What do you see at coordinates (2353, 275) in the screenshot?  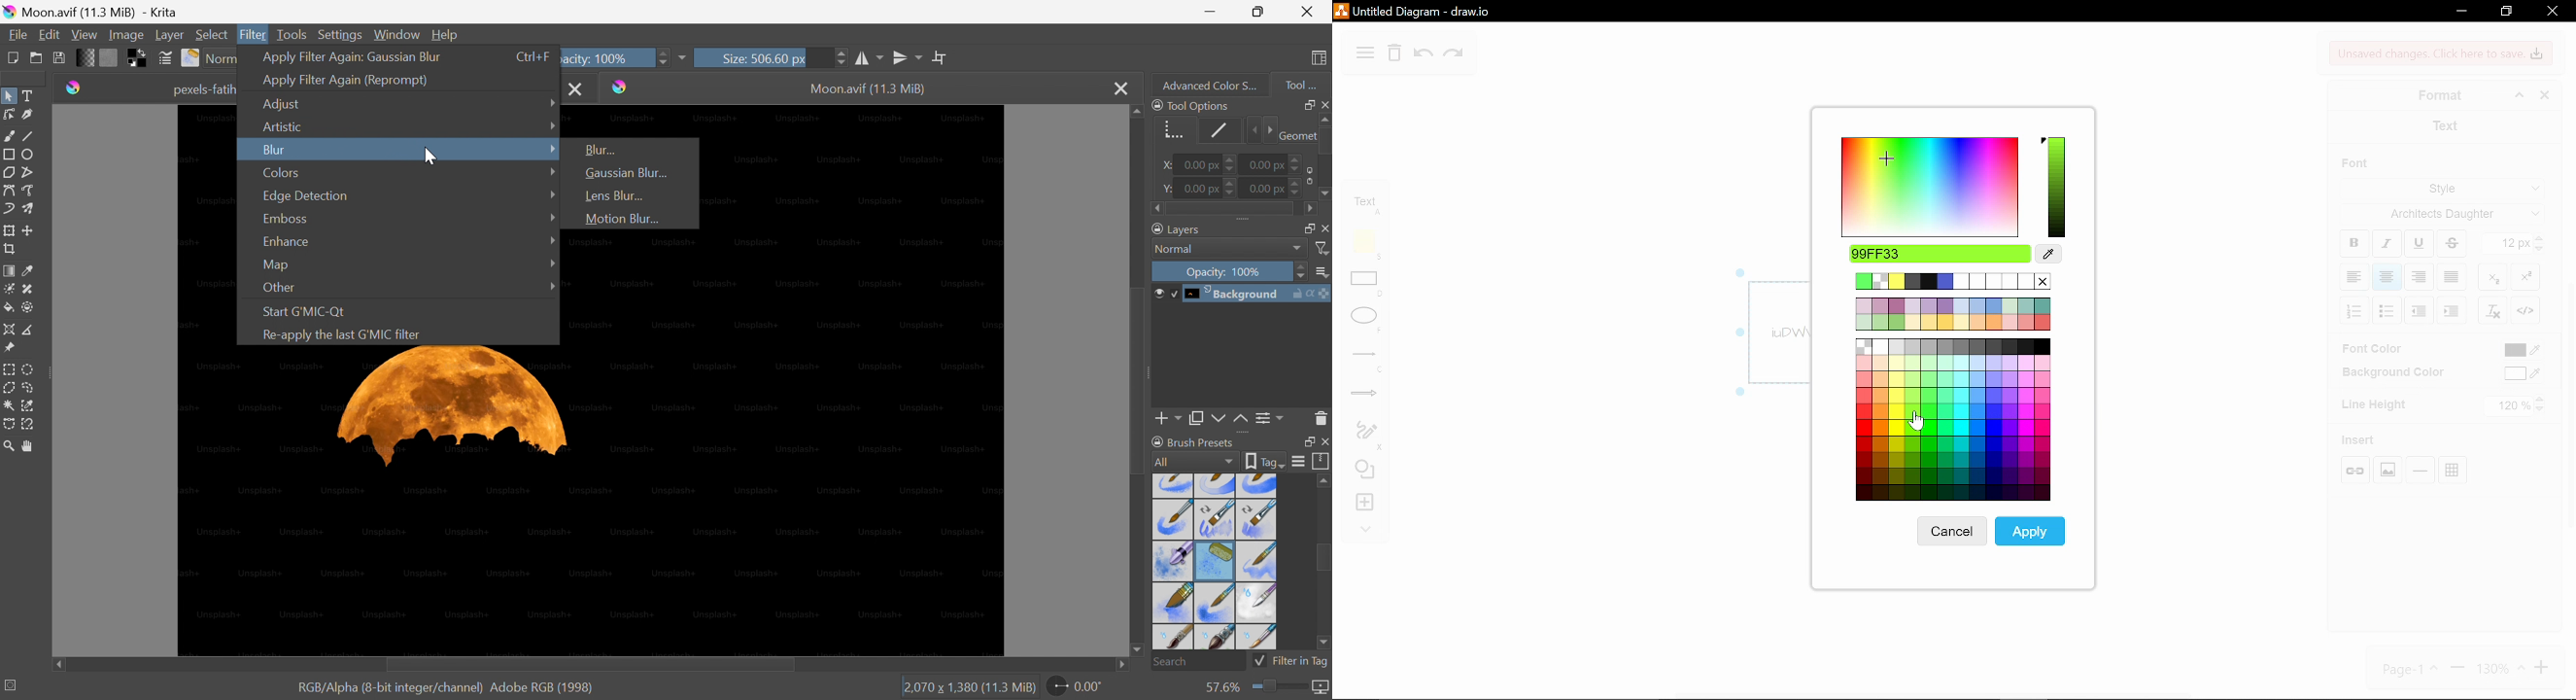 I see `align left` at bounding box center [2353, 275].